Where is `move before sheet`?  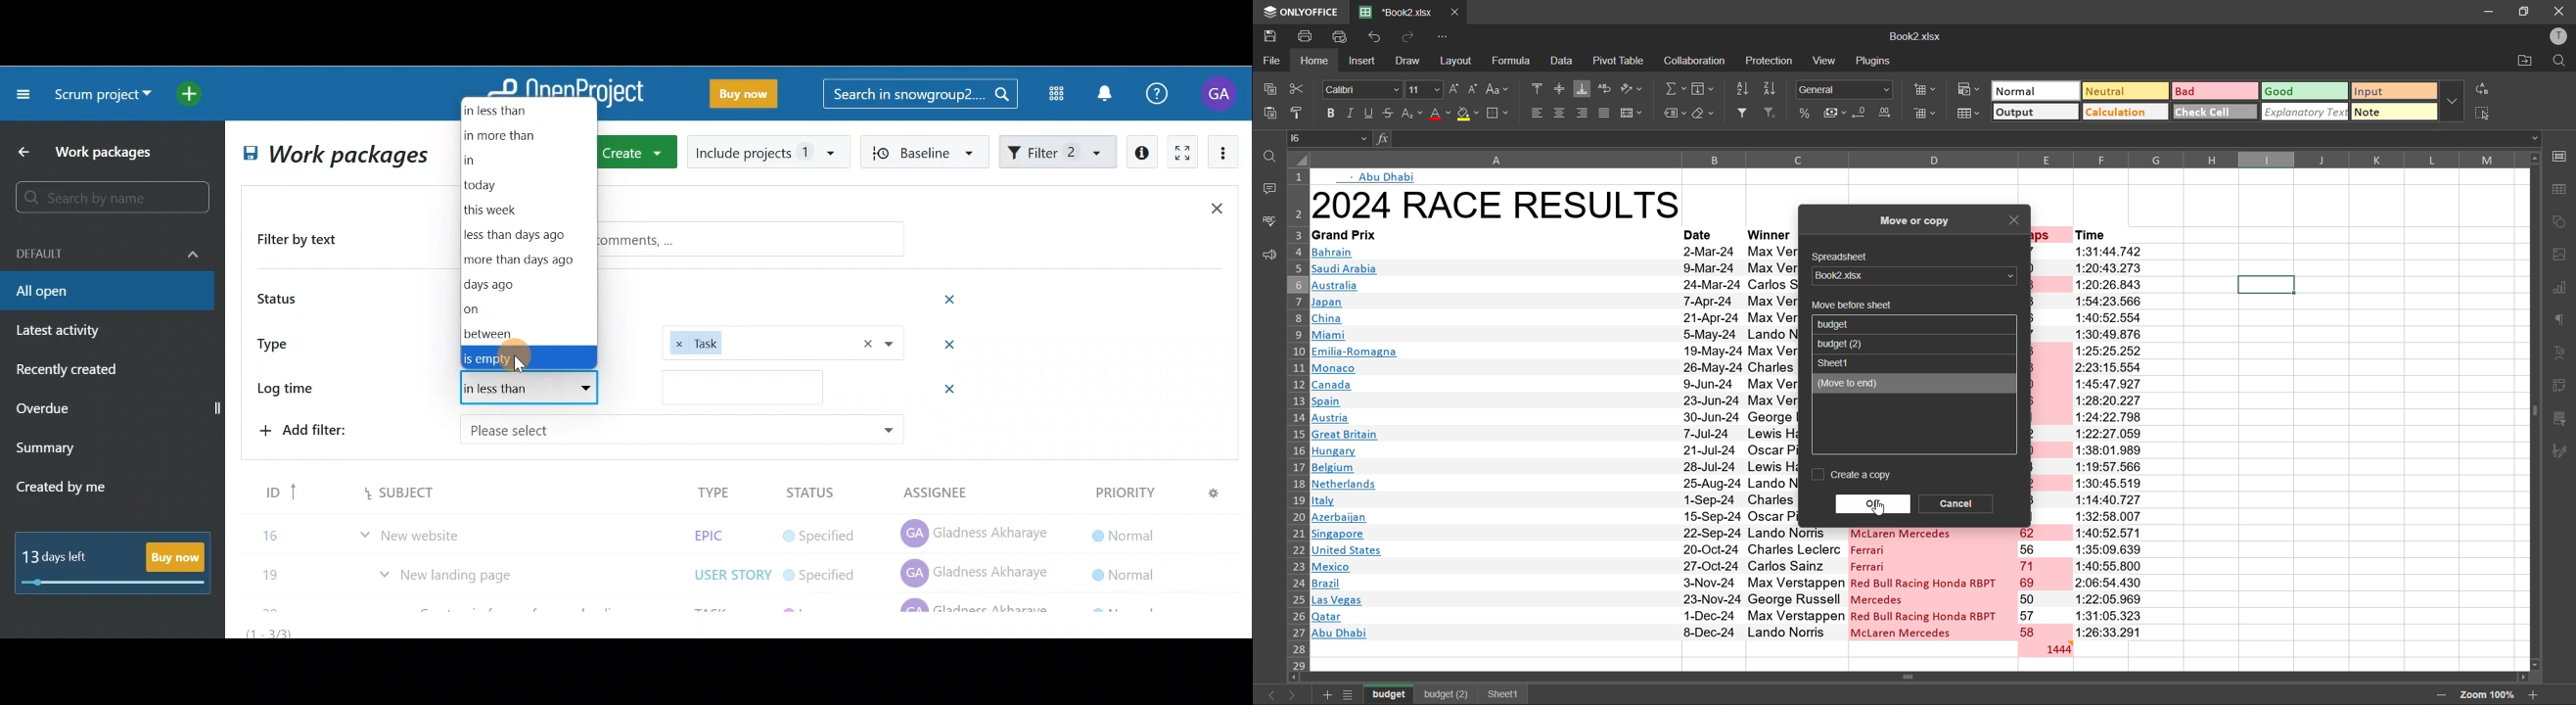 move before sheet is located at coordinates (1850, 306).